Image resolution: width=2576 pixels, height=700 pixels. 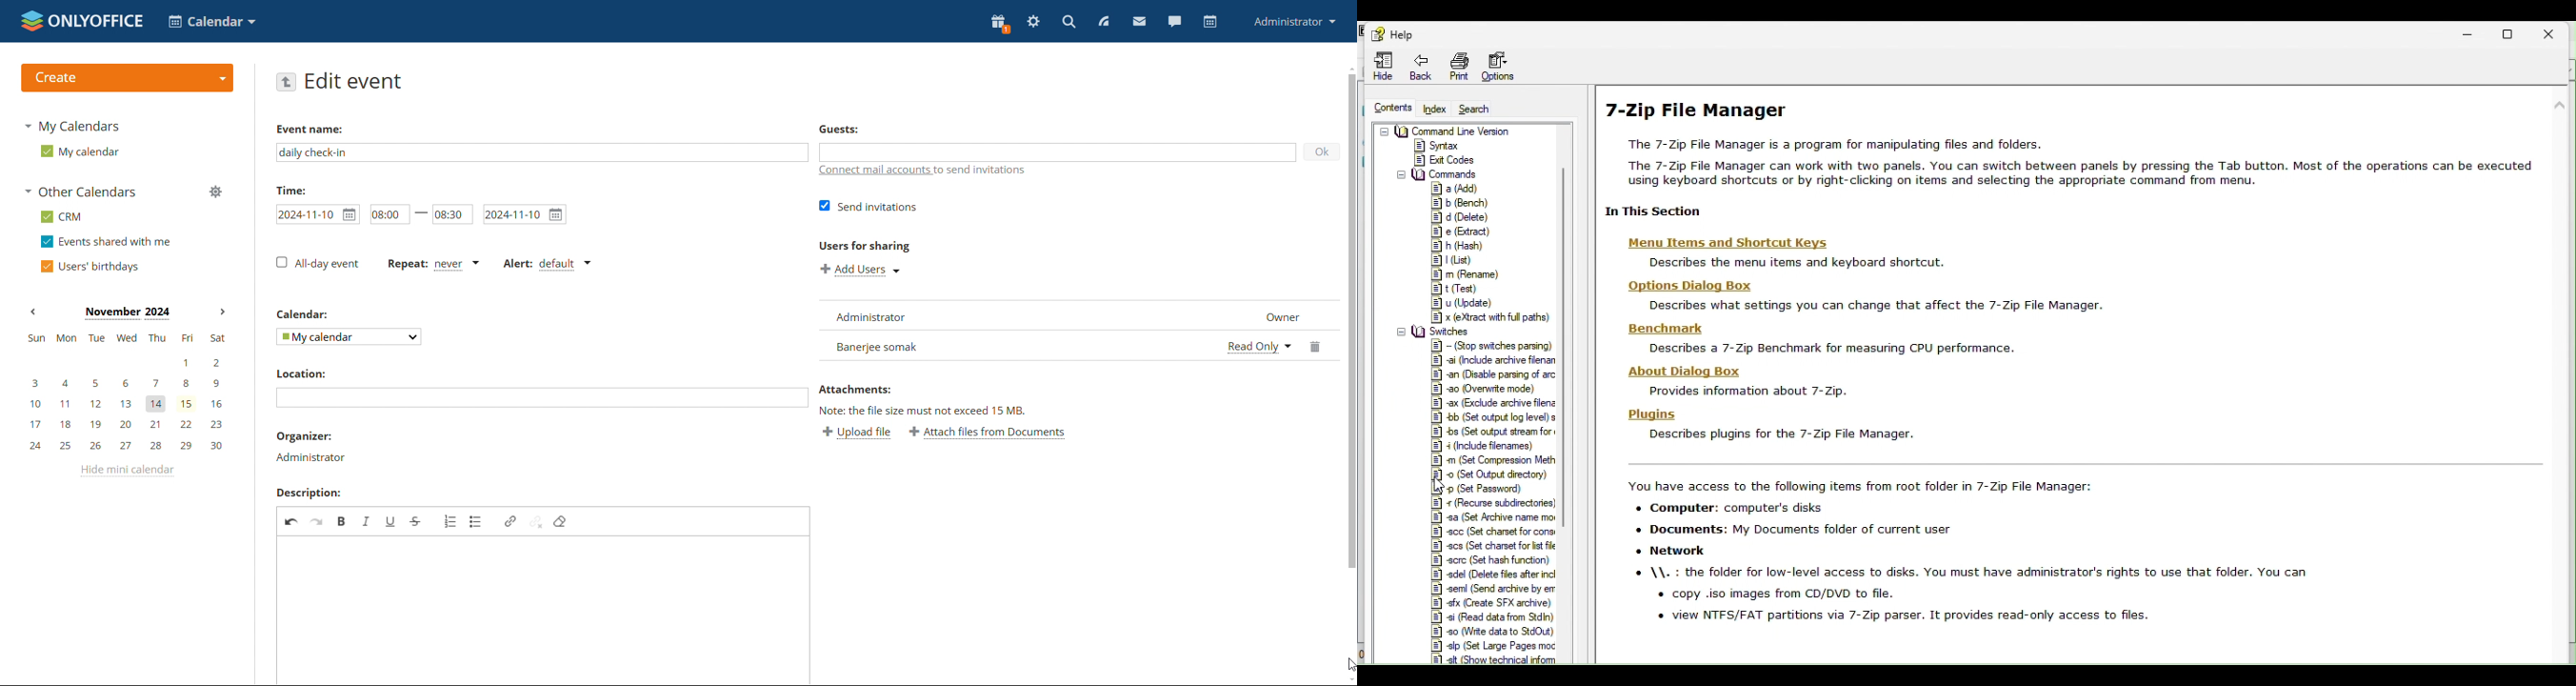 What do you see at coordinates (871, 207) in the screenshot?
I see `send invitation` at bounding box center [871, 207].